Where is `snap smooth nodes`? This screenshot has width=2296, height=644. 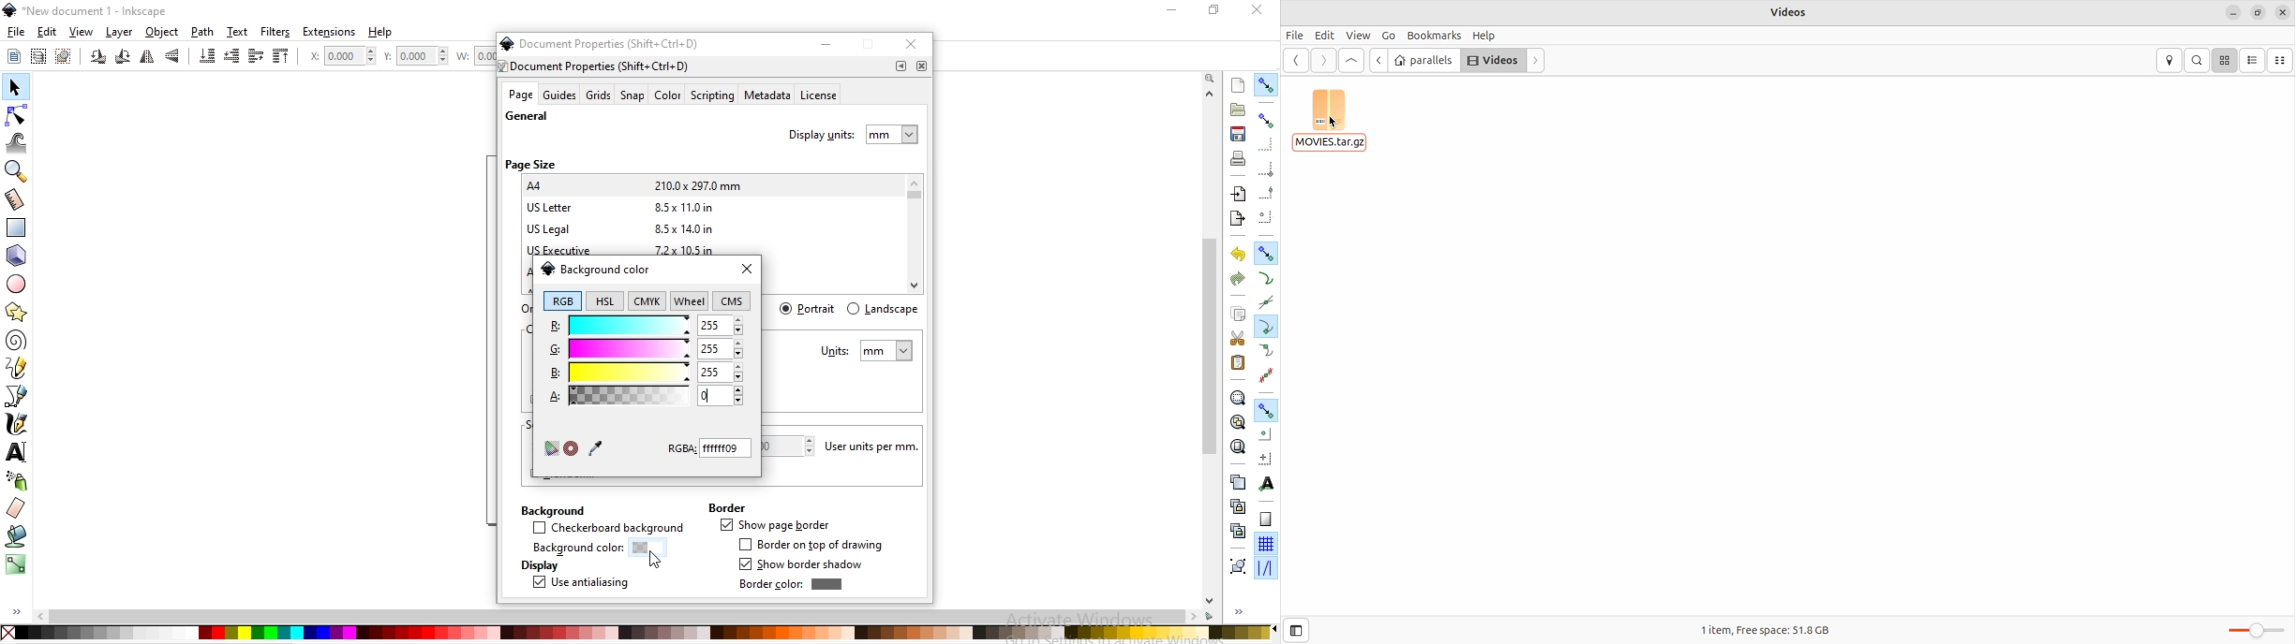 snap smooth nodes is located at coordinates (1264, 351).